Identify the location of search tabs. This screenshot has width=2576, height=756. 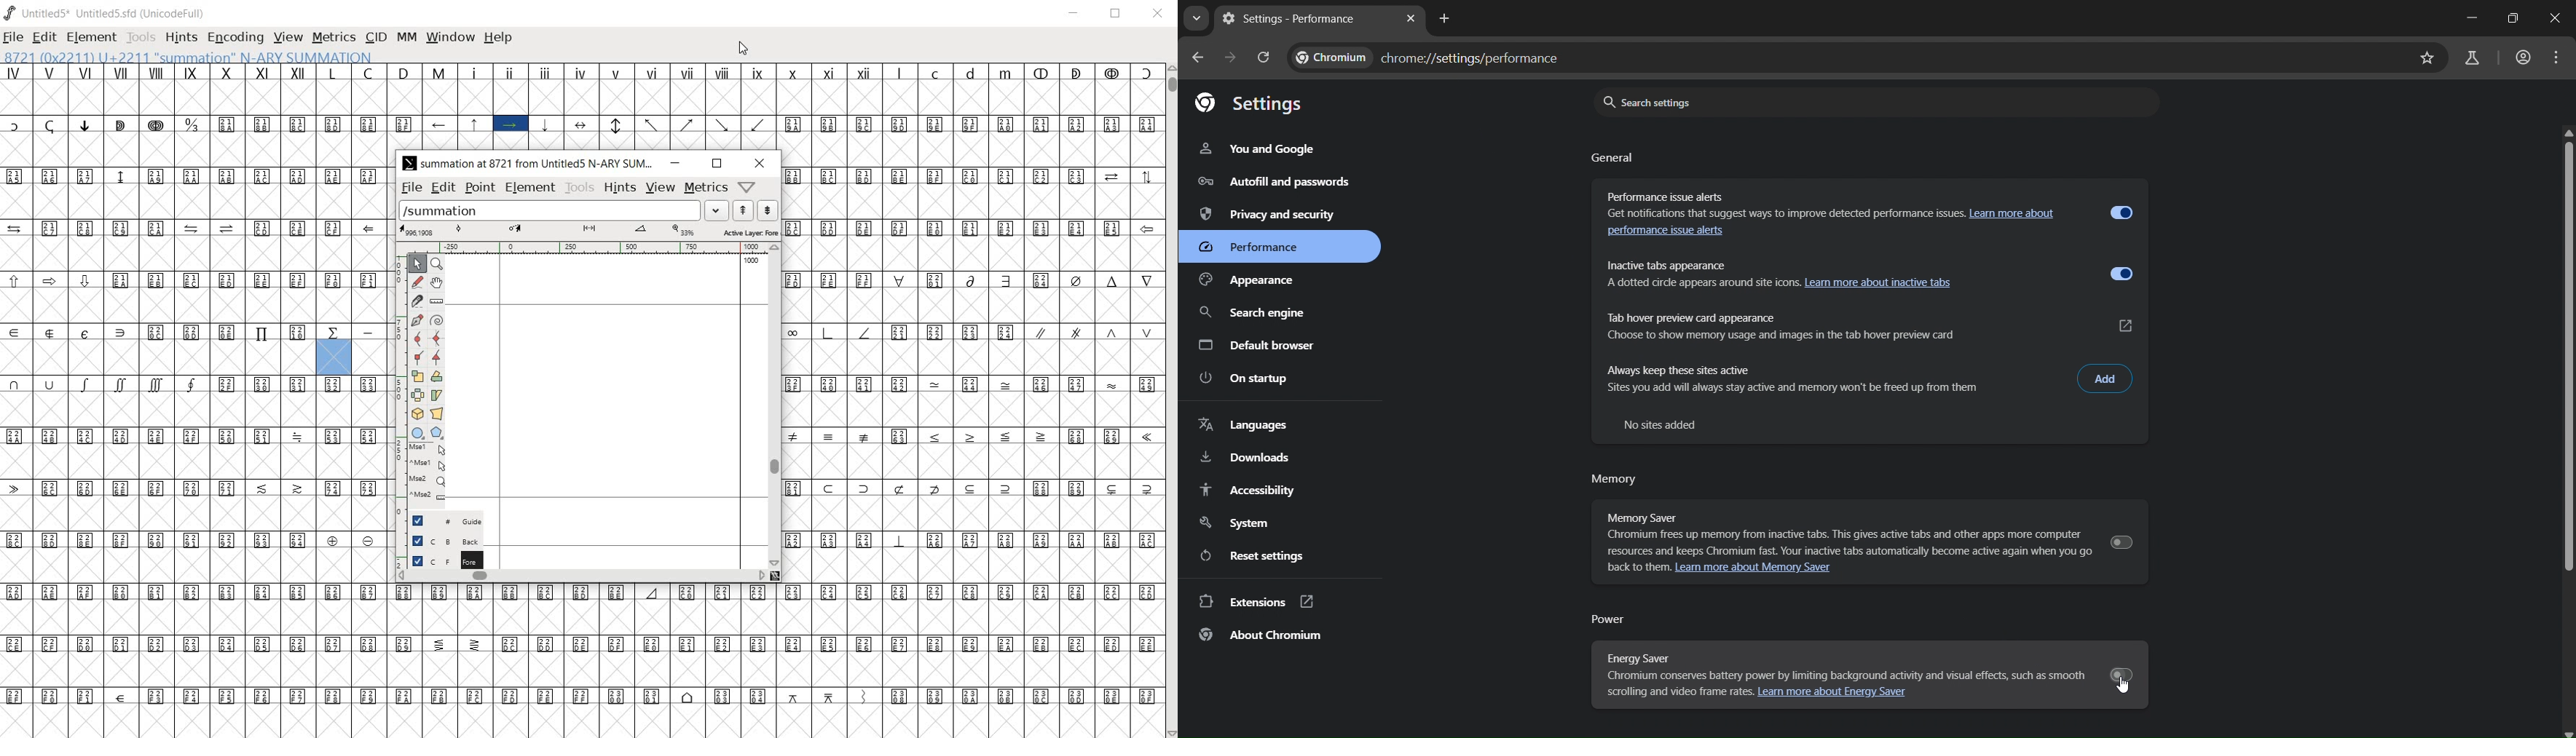
(1196, 19).